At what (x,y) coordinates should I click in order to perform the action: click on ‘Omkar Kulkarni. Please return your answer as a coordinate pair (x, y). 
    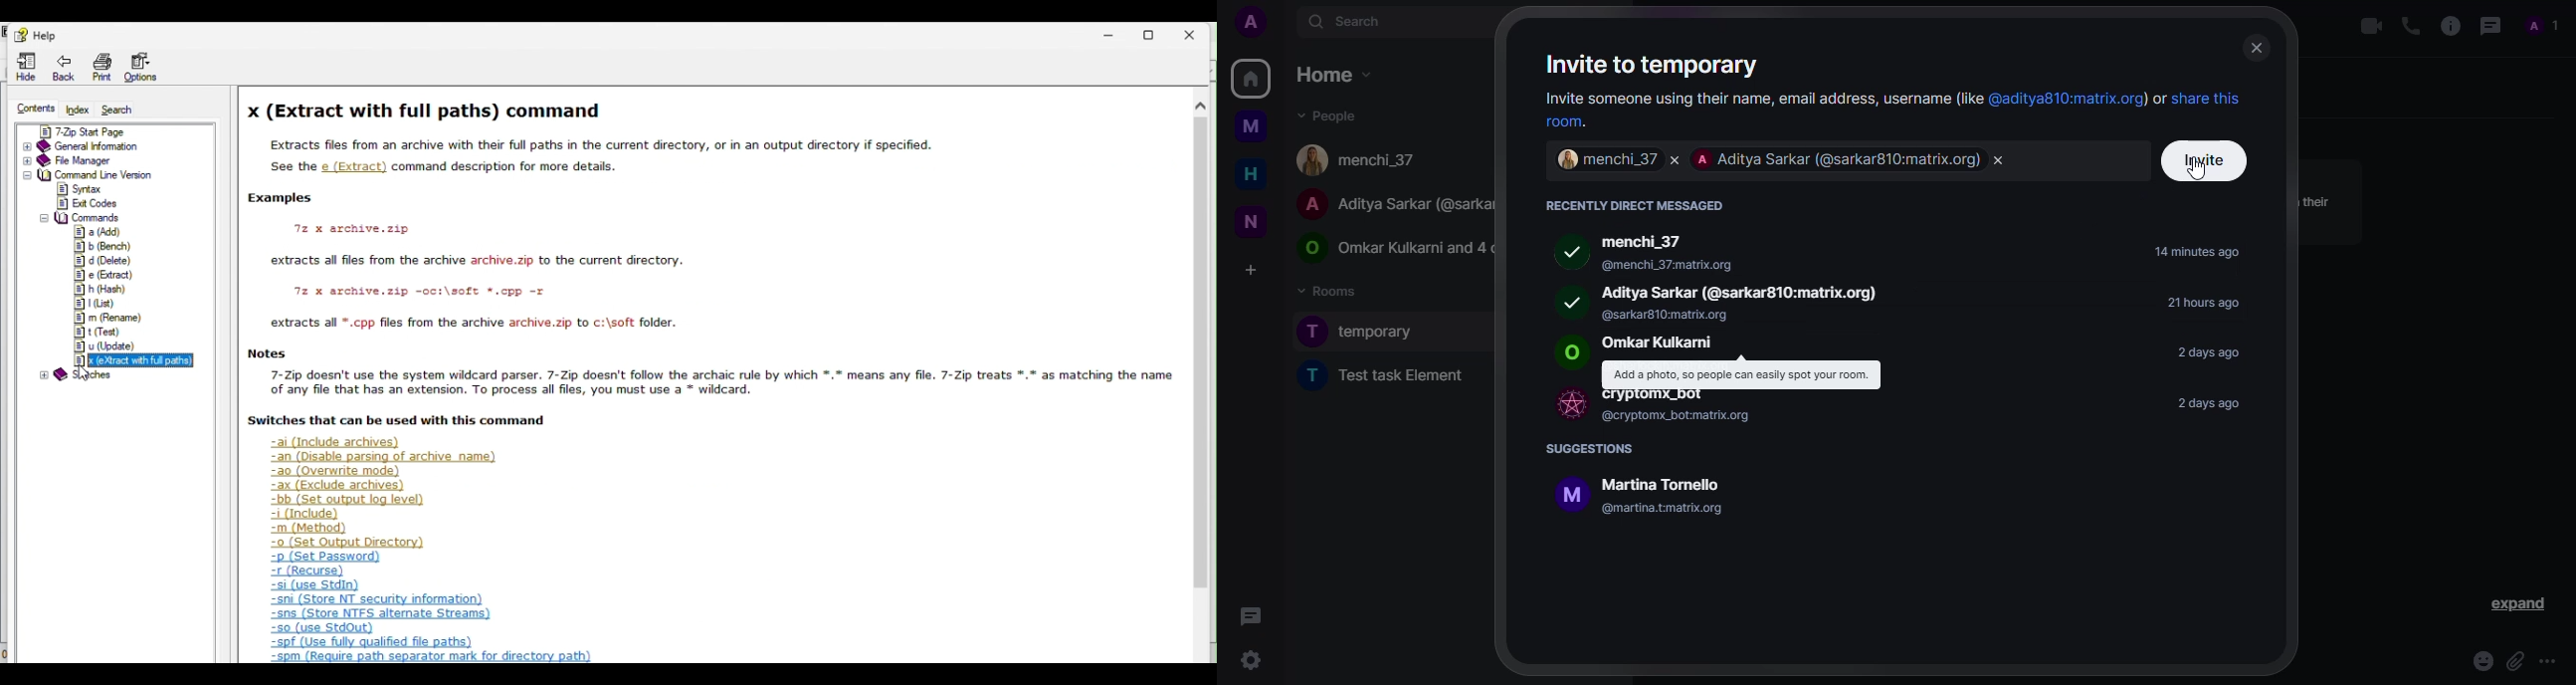
    Looking at the image, I should click on (1659, 343).